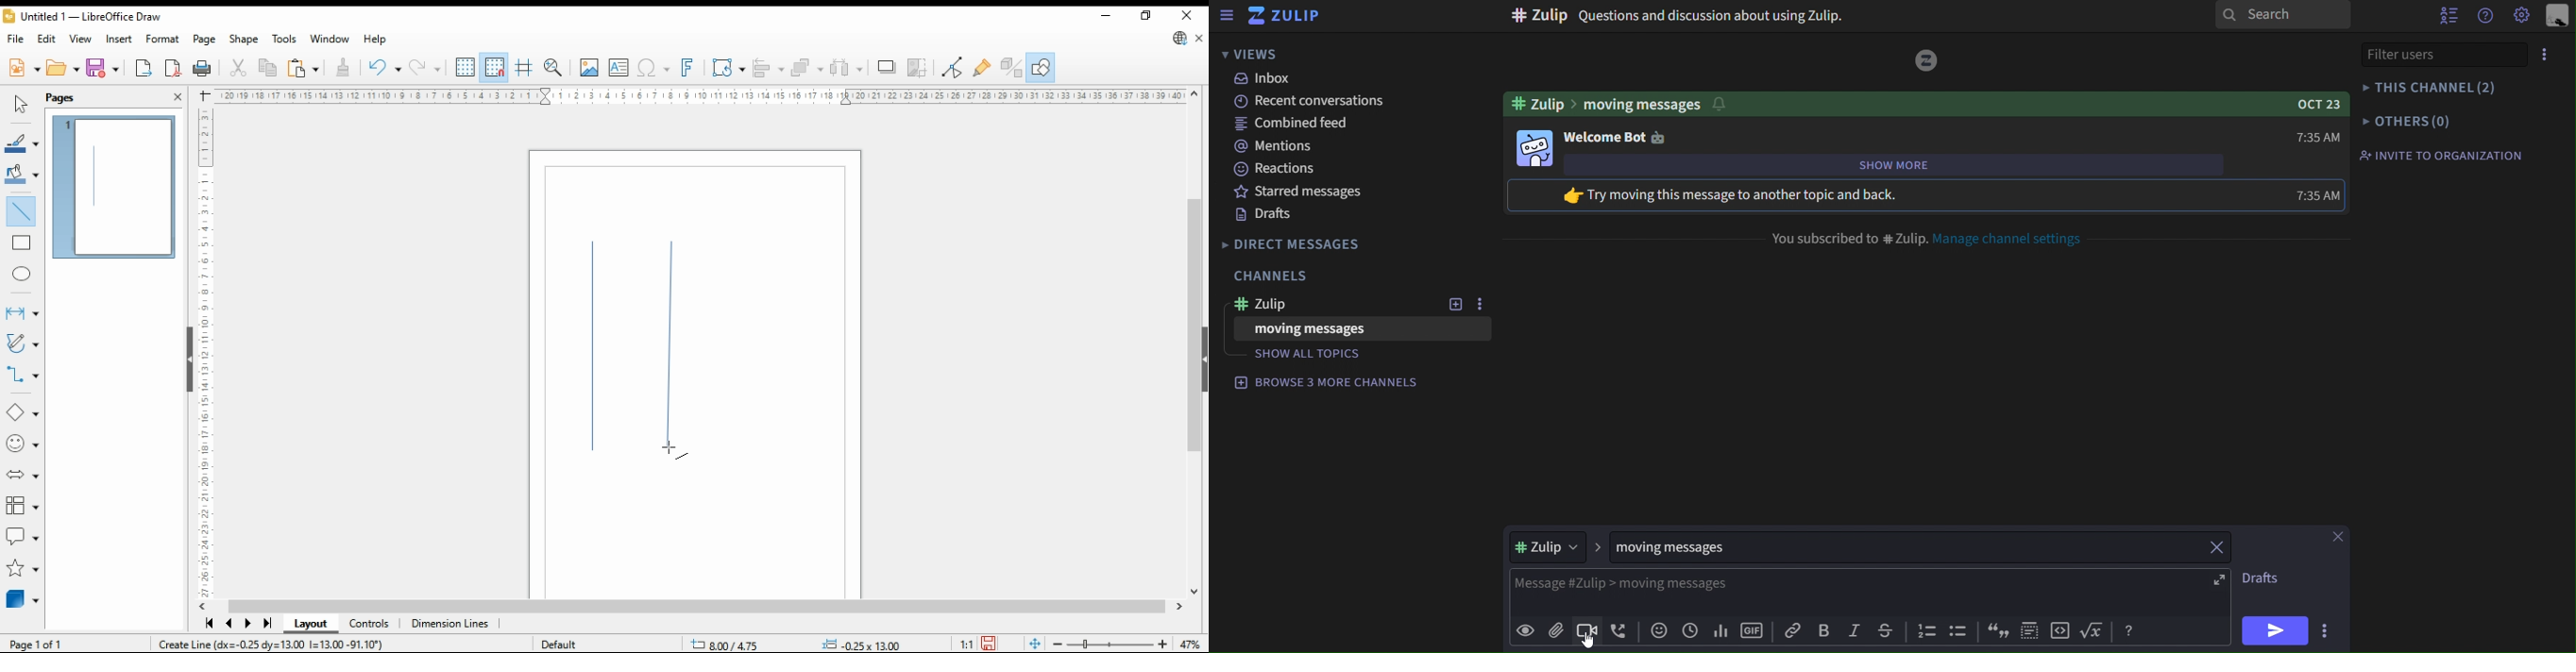 This screenshot has height=672, width=2576. I want to click on pan and zoom, so click(553, 68).